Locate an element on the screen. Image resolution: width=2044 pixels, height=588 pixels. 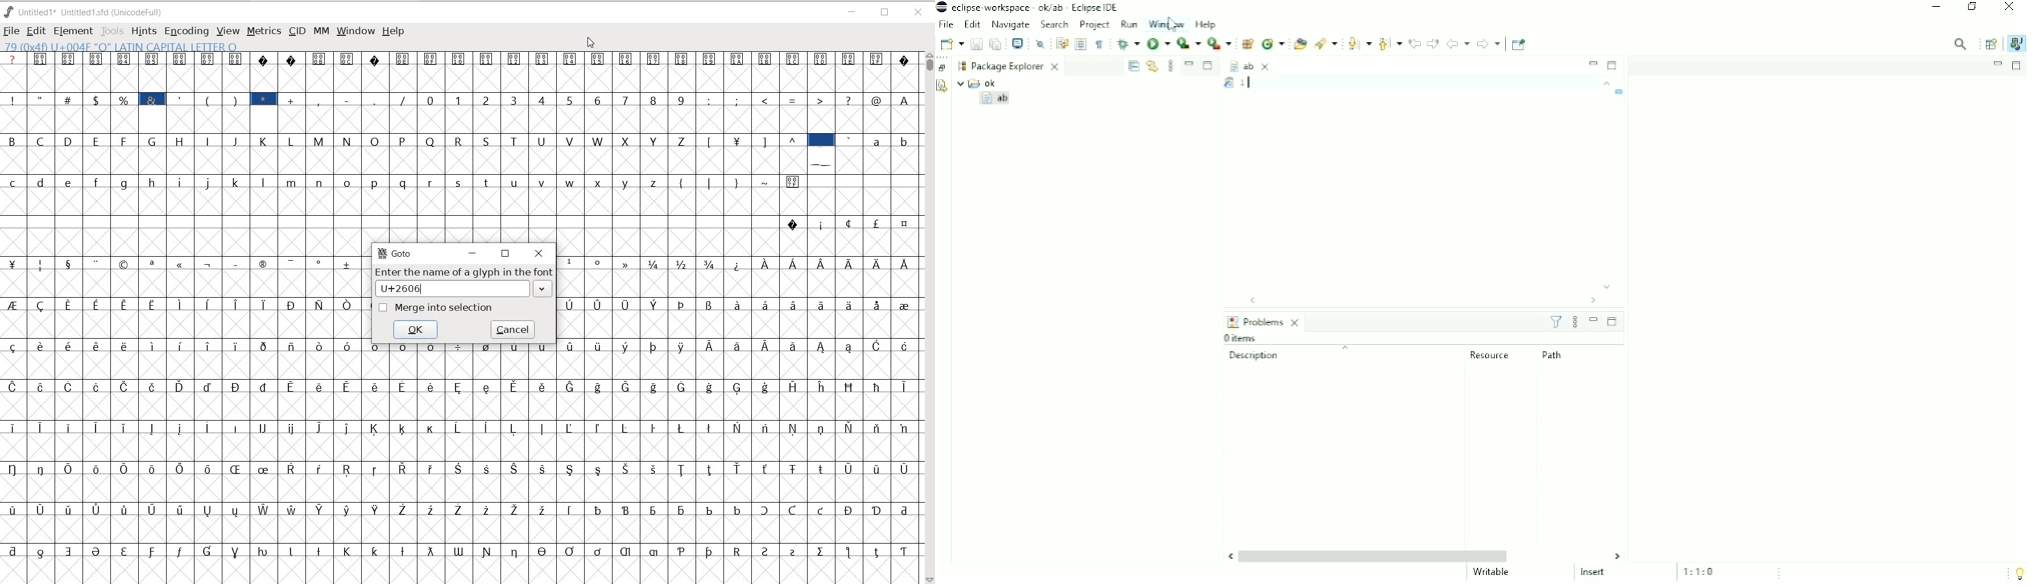
ab is located at coordinates (1250, 64).